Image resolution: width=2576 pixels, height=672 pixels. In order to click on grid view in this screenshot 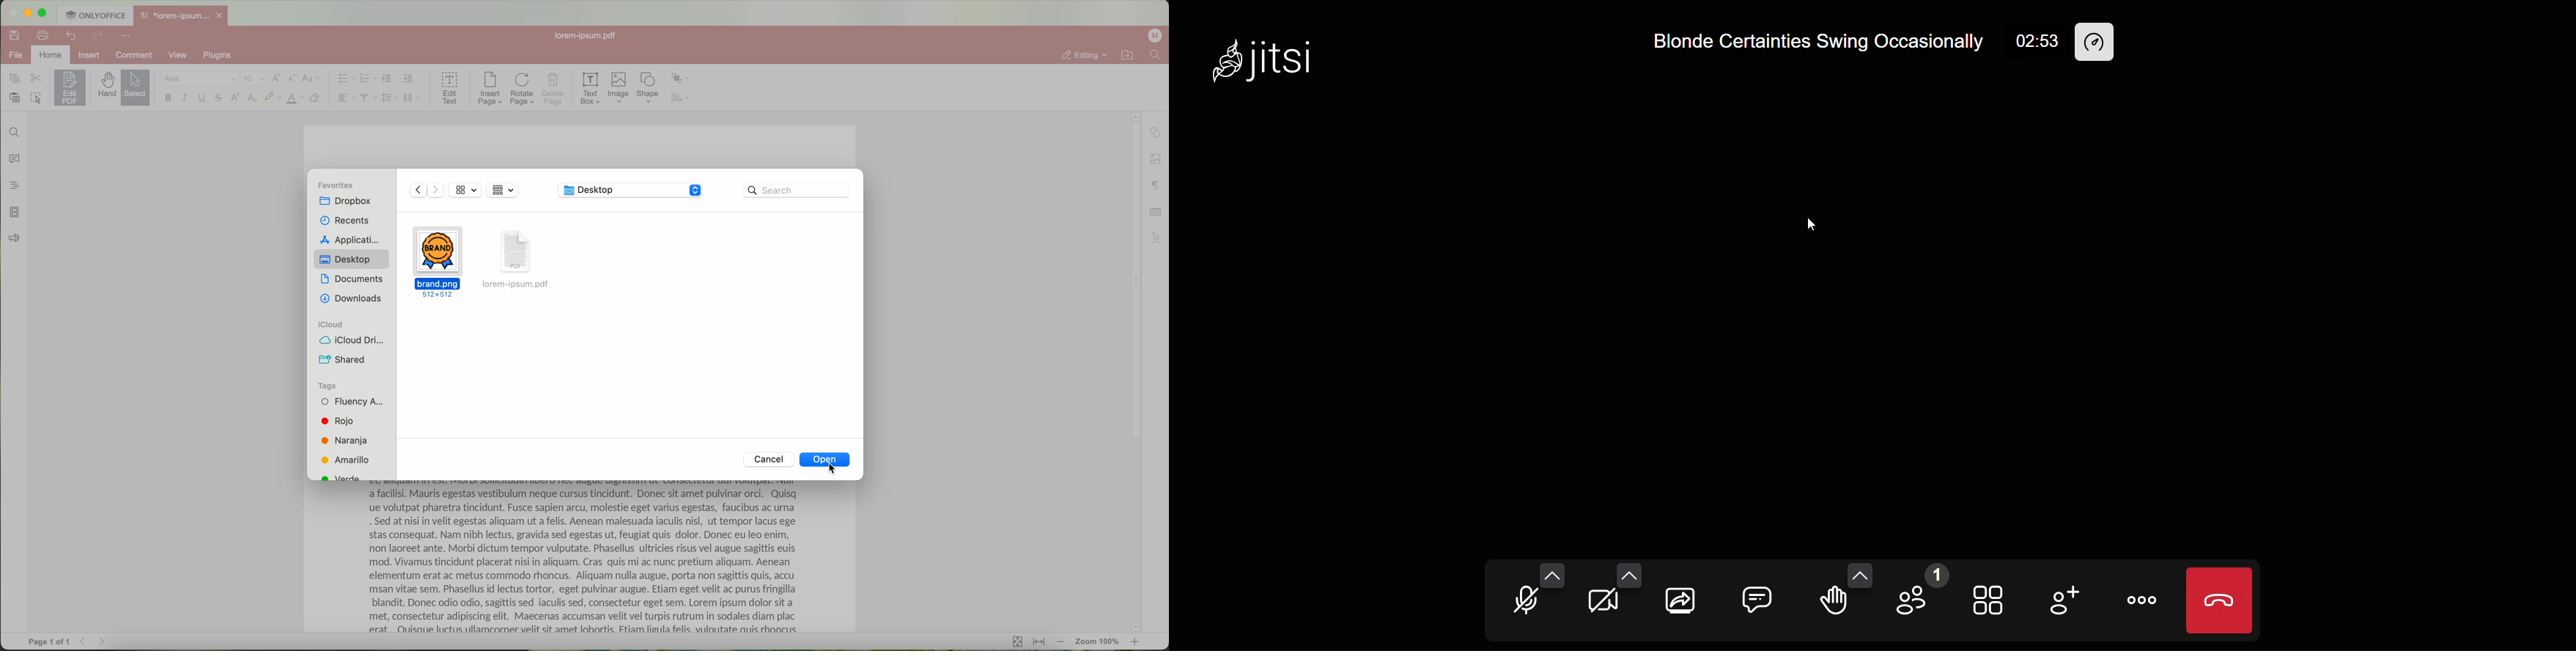, I will do `click(504, 190)`.